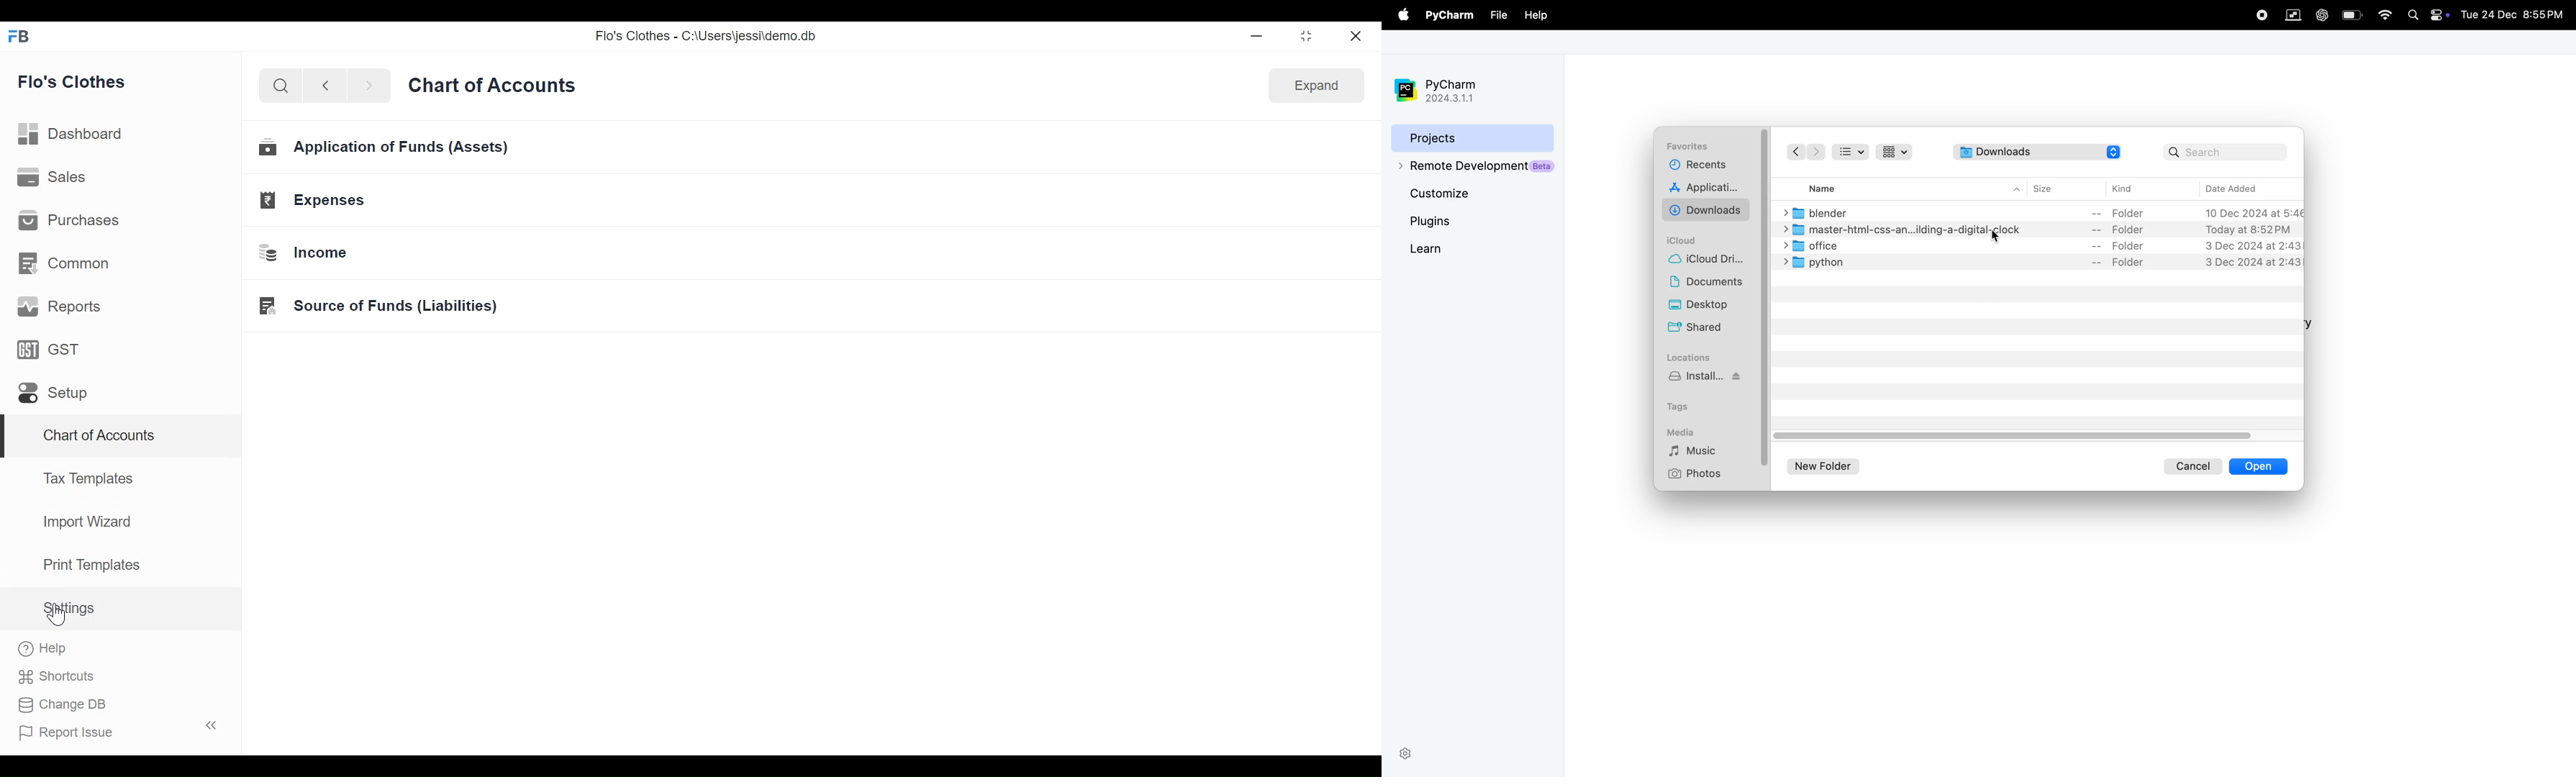 This screenshot has width=2576, height=784. What do you see at coordinates (2260, 13) in the screenshot?
I see `record` at bounding box center [2260, 13].